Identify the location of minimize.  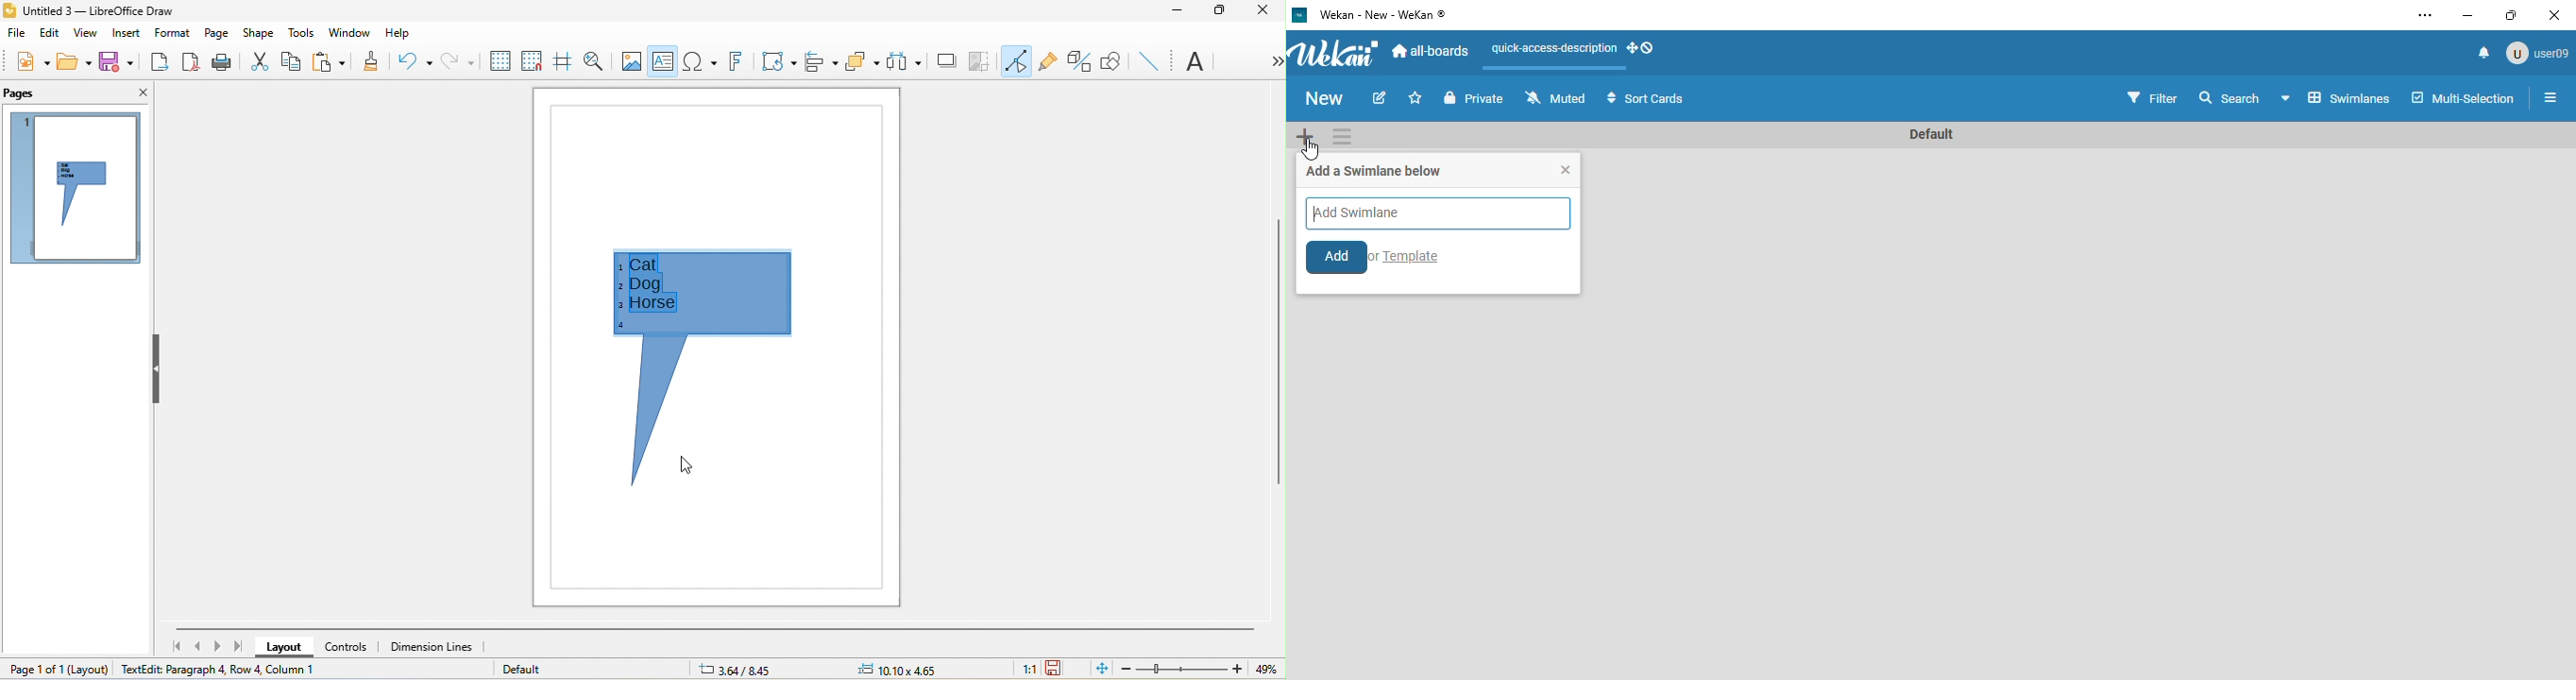
(2468, 16).